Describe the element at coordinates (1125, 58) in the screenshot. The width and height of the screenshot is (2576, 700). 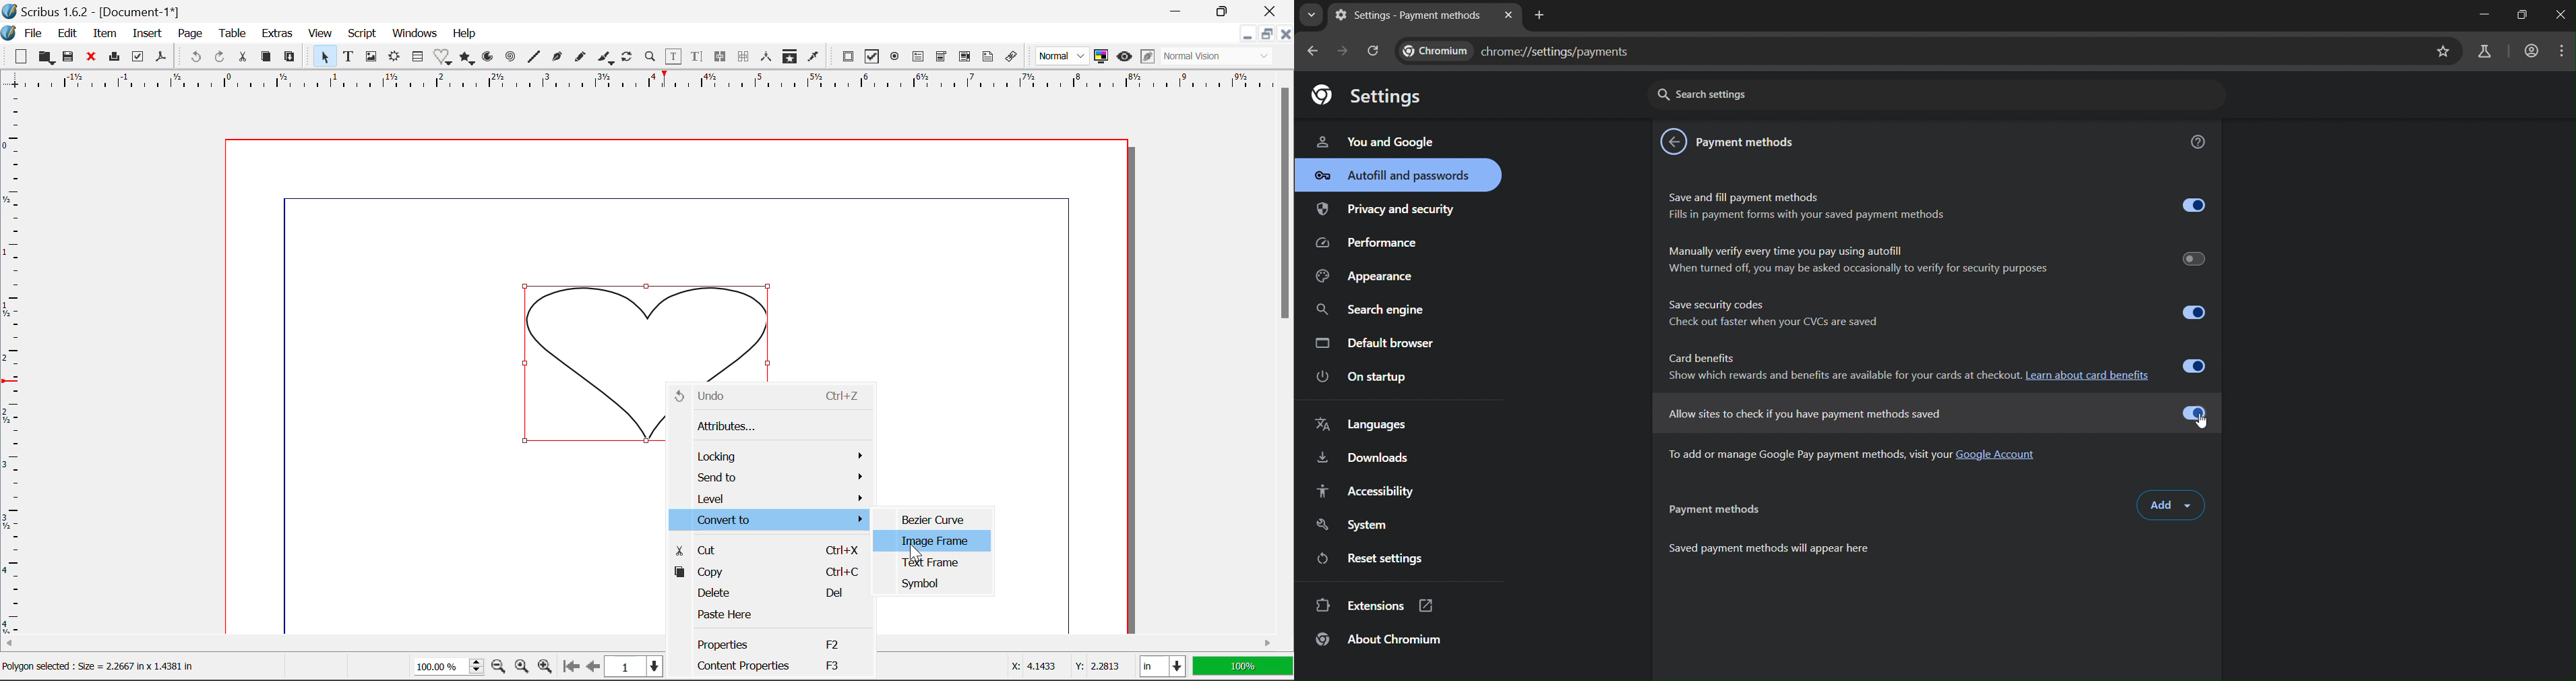
I see `Preview Mode` at that location.